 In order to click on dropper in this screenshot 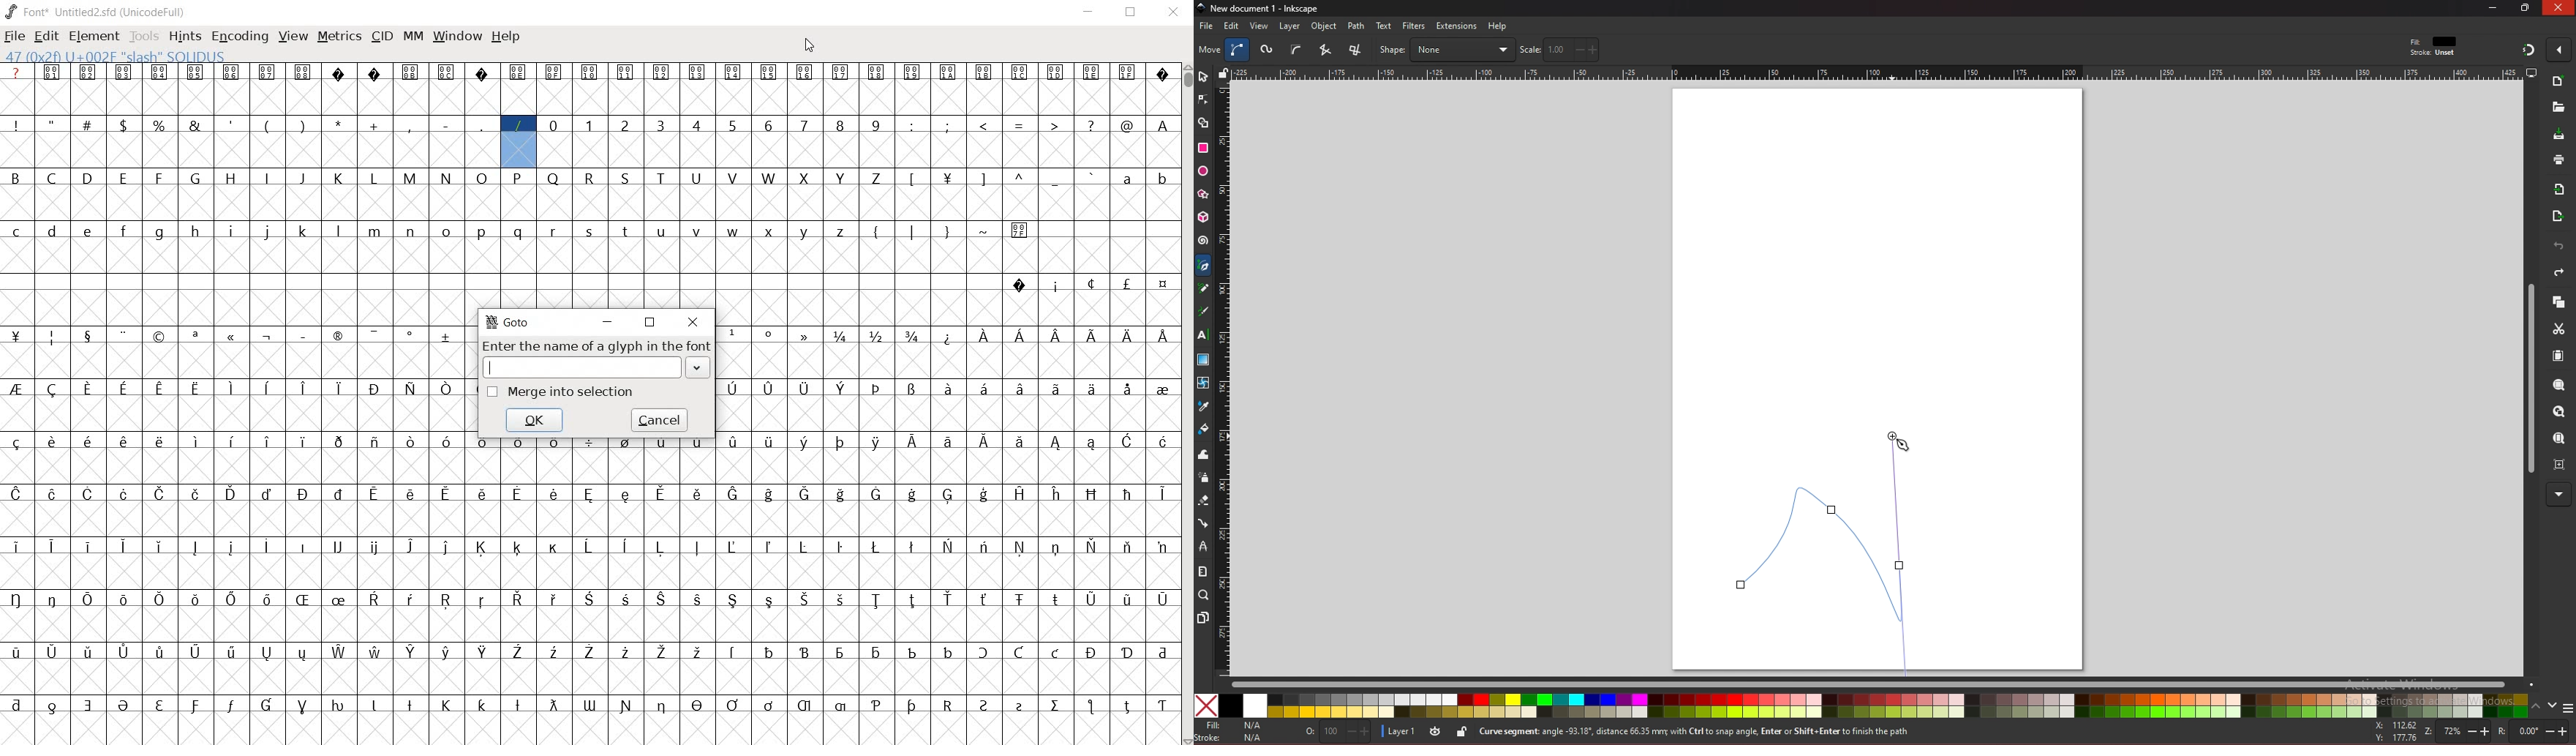, I will do `click(1204, 407)`.